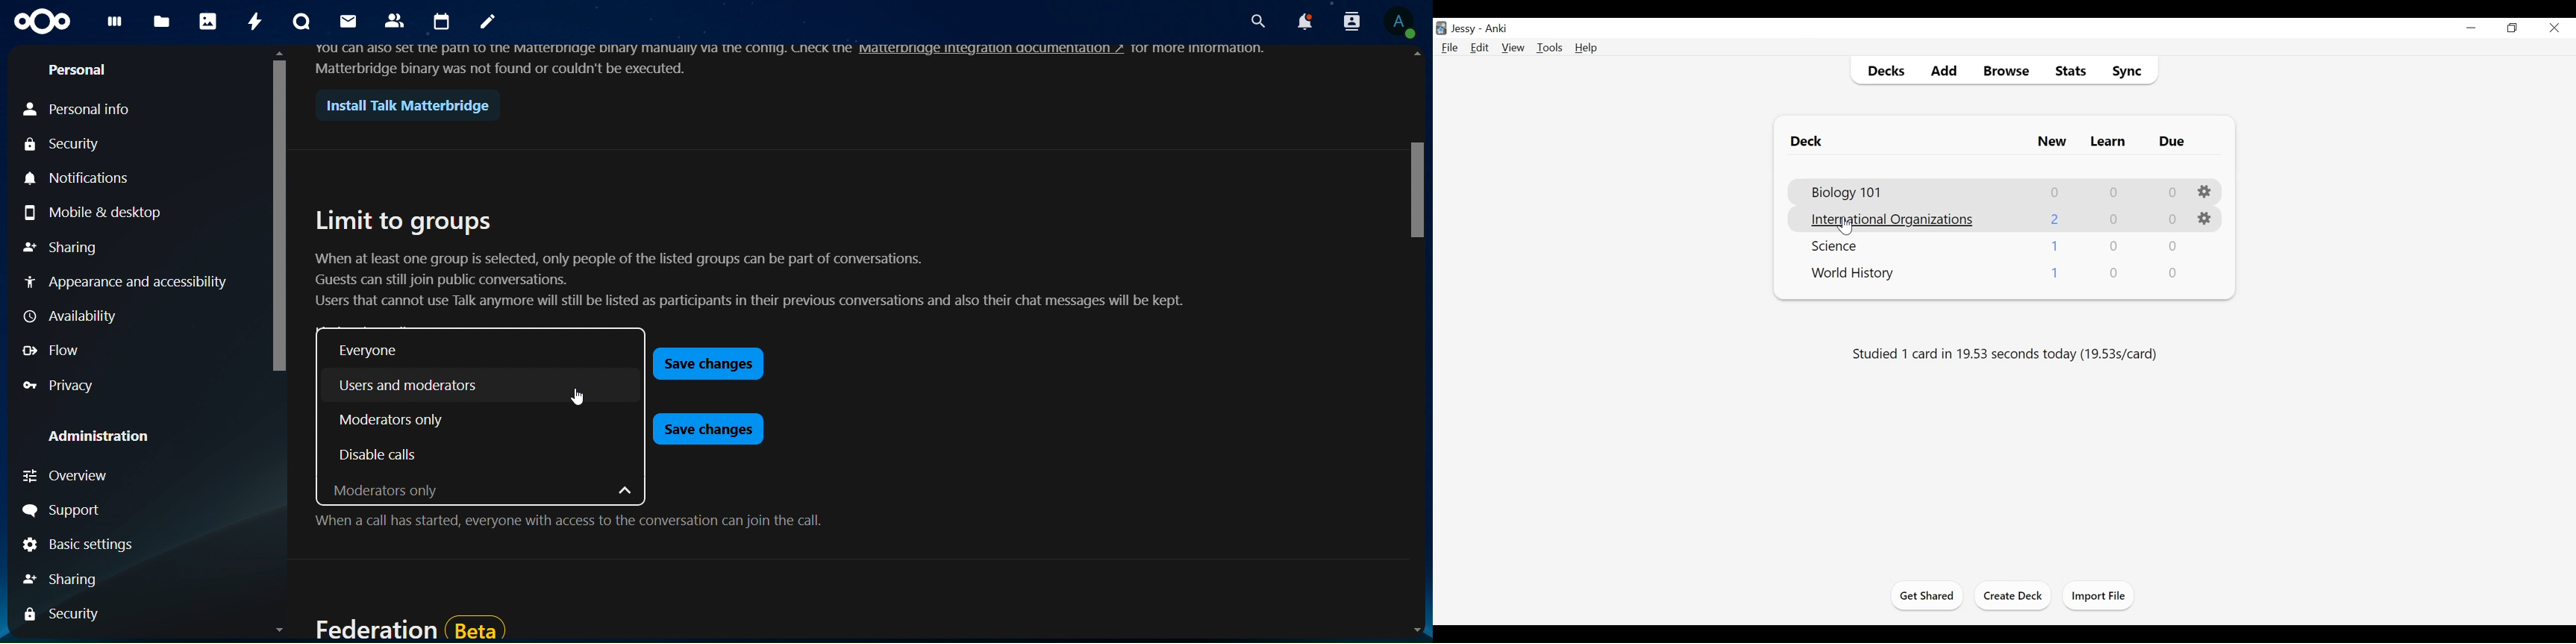 The image size is (2576, 644). Describe the element at coordinates (126, 280) in the screenshot. I see `appearance and accessibility` at that location.